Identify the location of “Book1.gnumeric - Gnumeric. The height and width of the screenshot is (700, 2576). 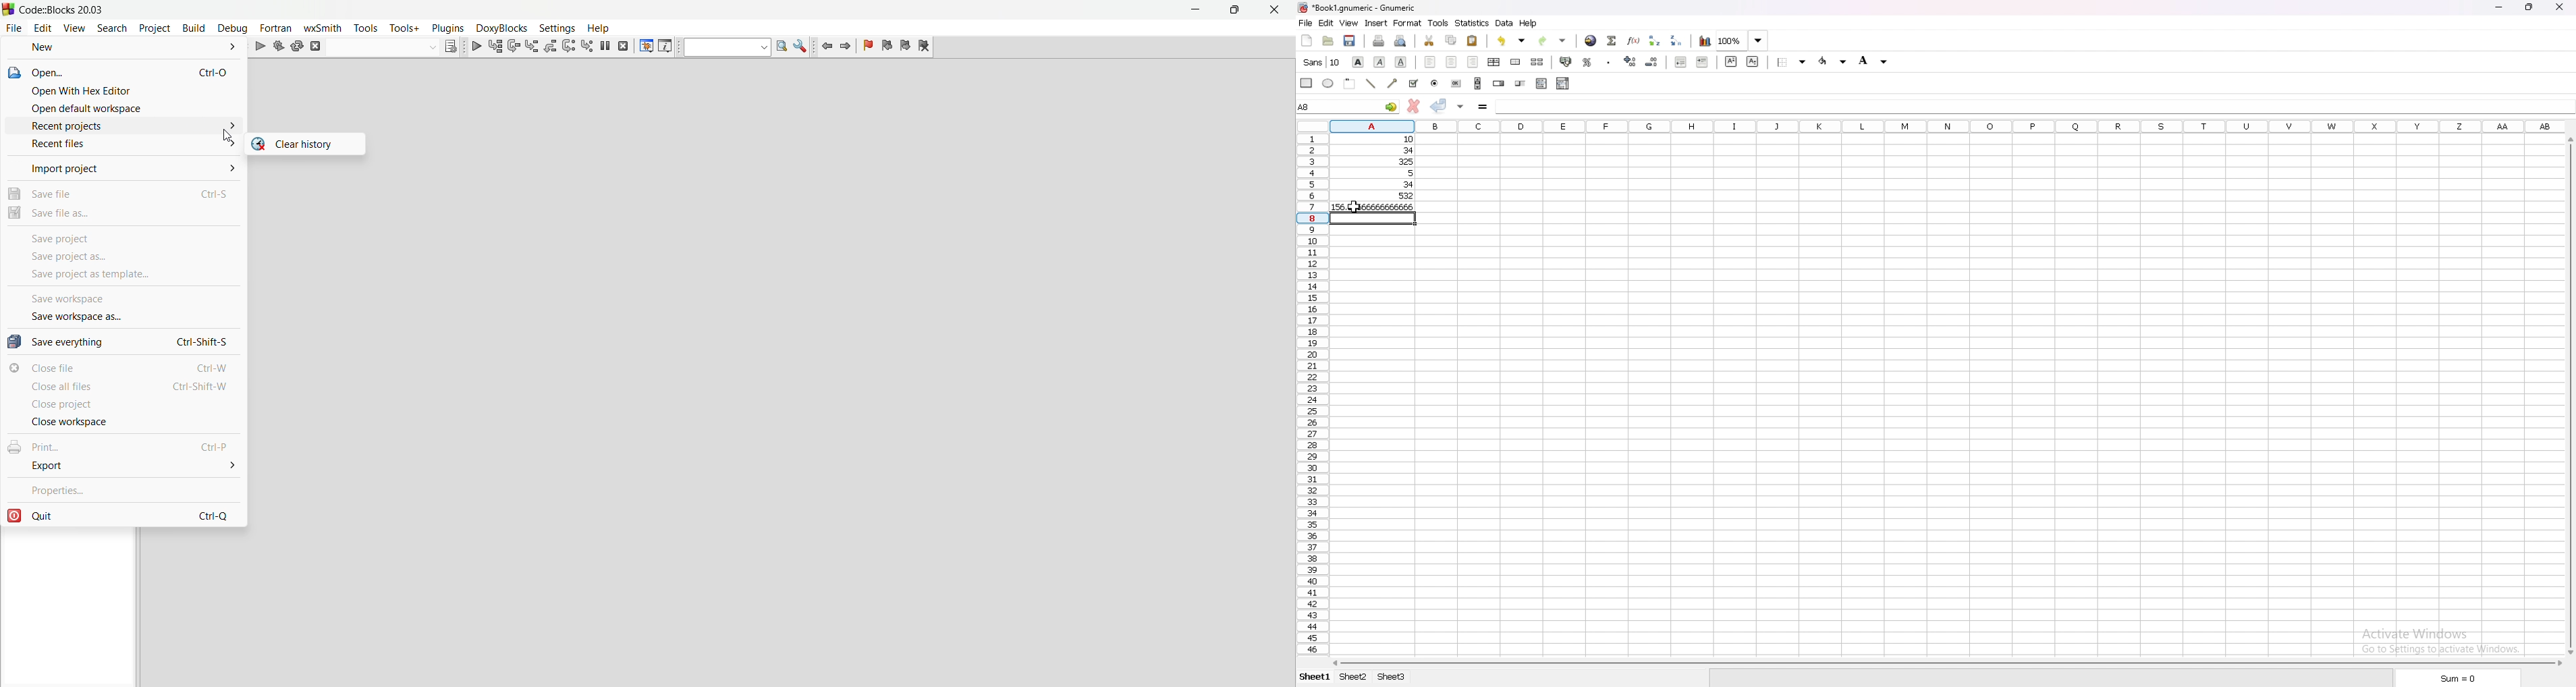
(1368, 10).